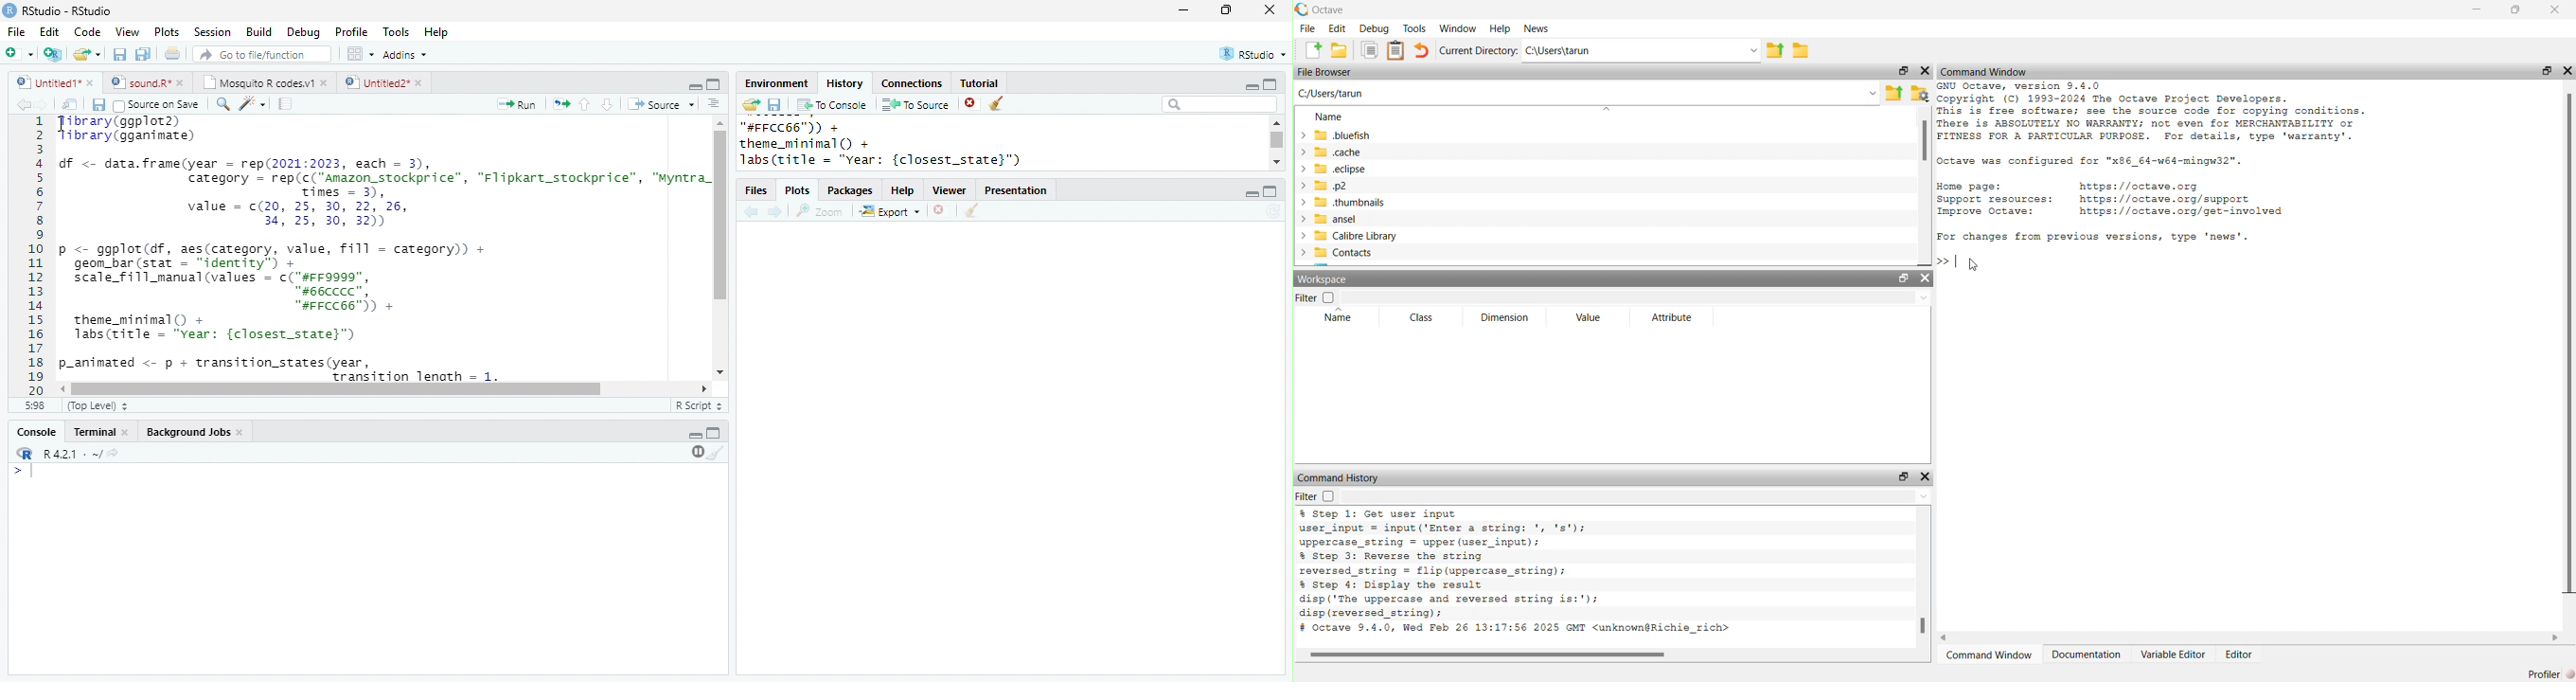 This screenshot has width=2576, height=700. Describe the element at coordinates (71, 453) in the screenshot. I see `R.4.2.1 . ~` at that location.